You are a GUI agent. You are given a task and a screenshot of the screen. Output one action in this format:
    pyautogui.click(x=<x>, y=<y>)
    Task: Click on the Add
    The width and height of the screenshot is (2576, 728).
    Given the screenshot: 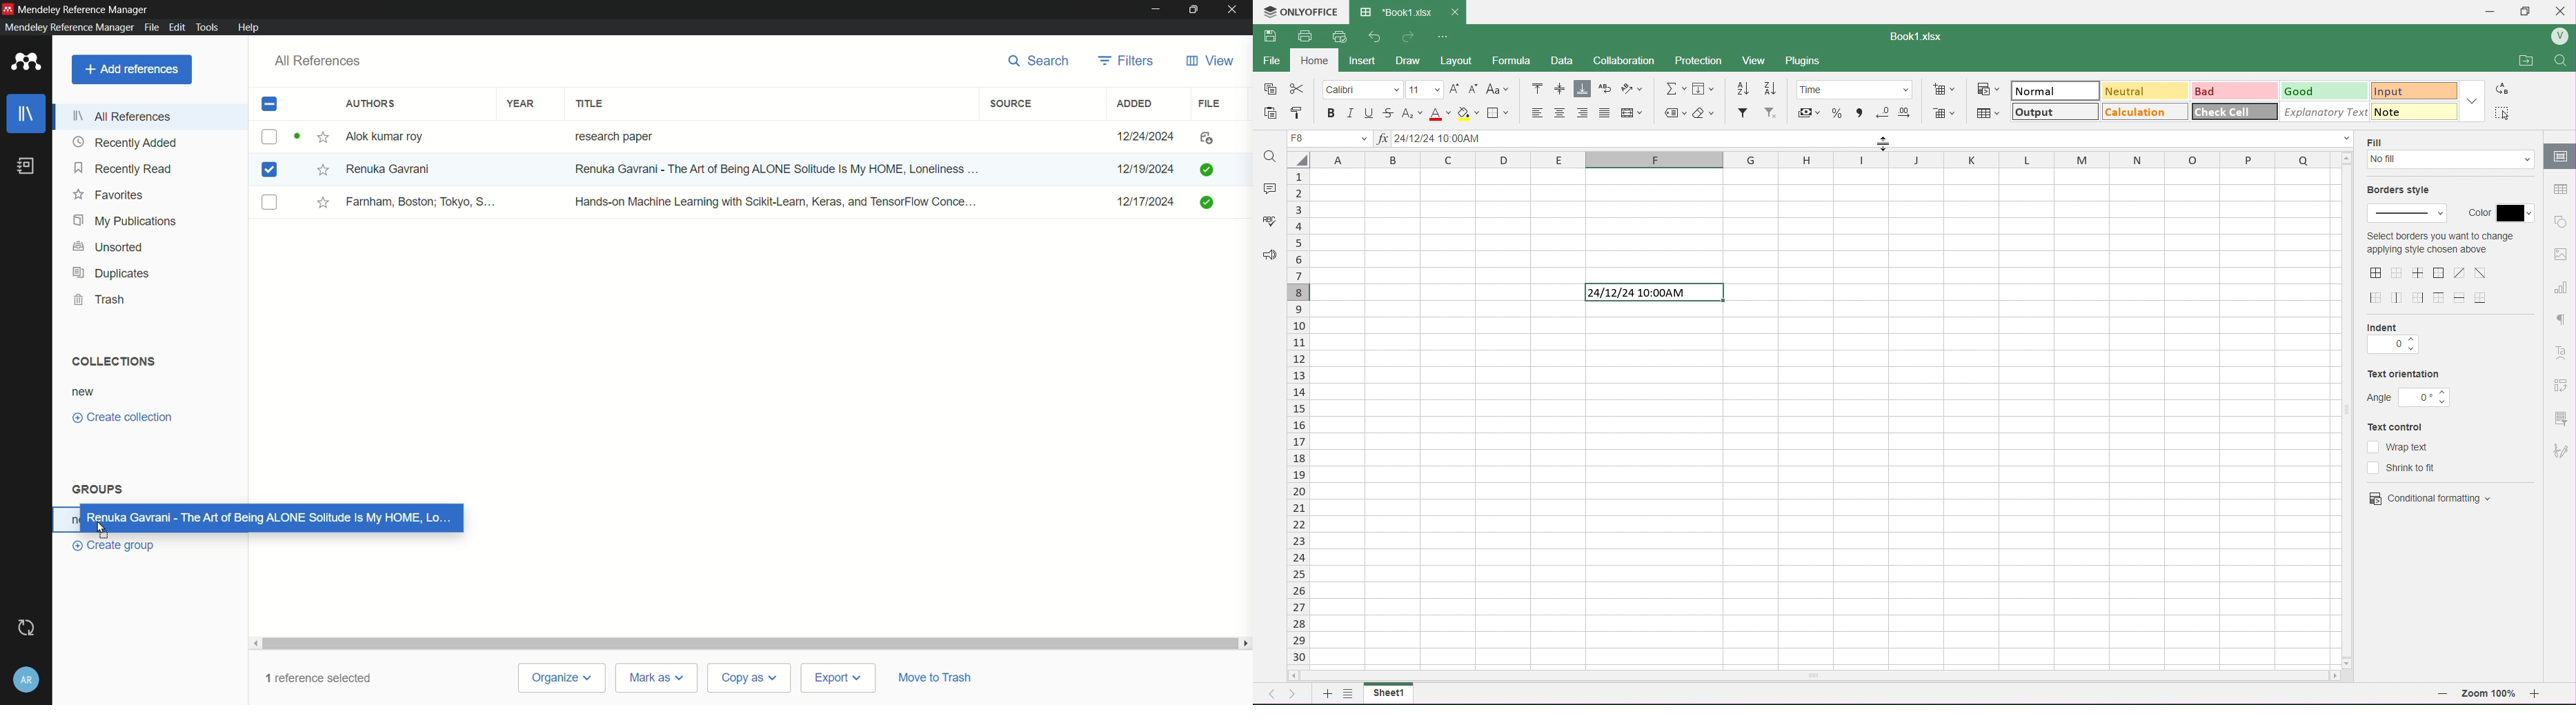 What is the action you would take?
    pyautogui.click(x=1324, y=693)
    